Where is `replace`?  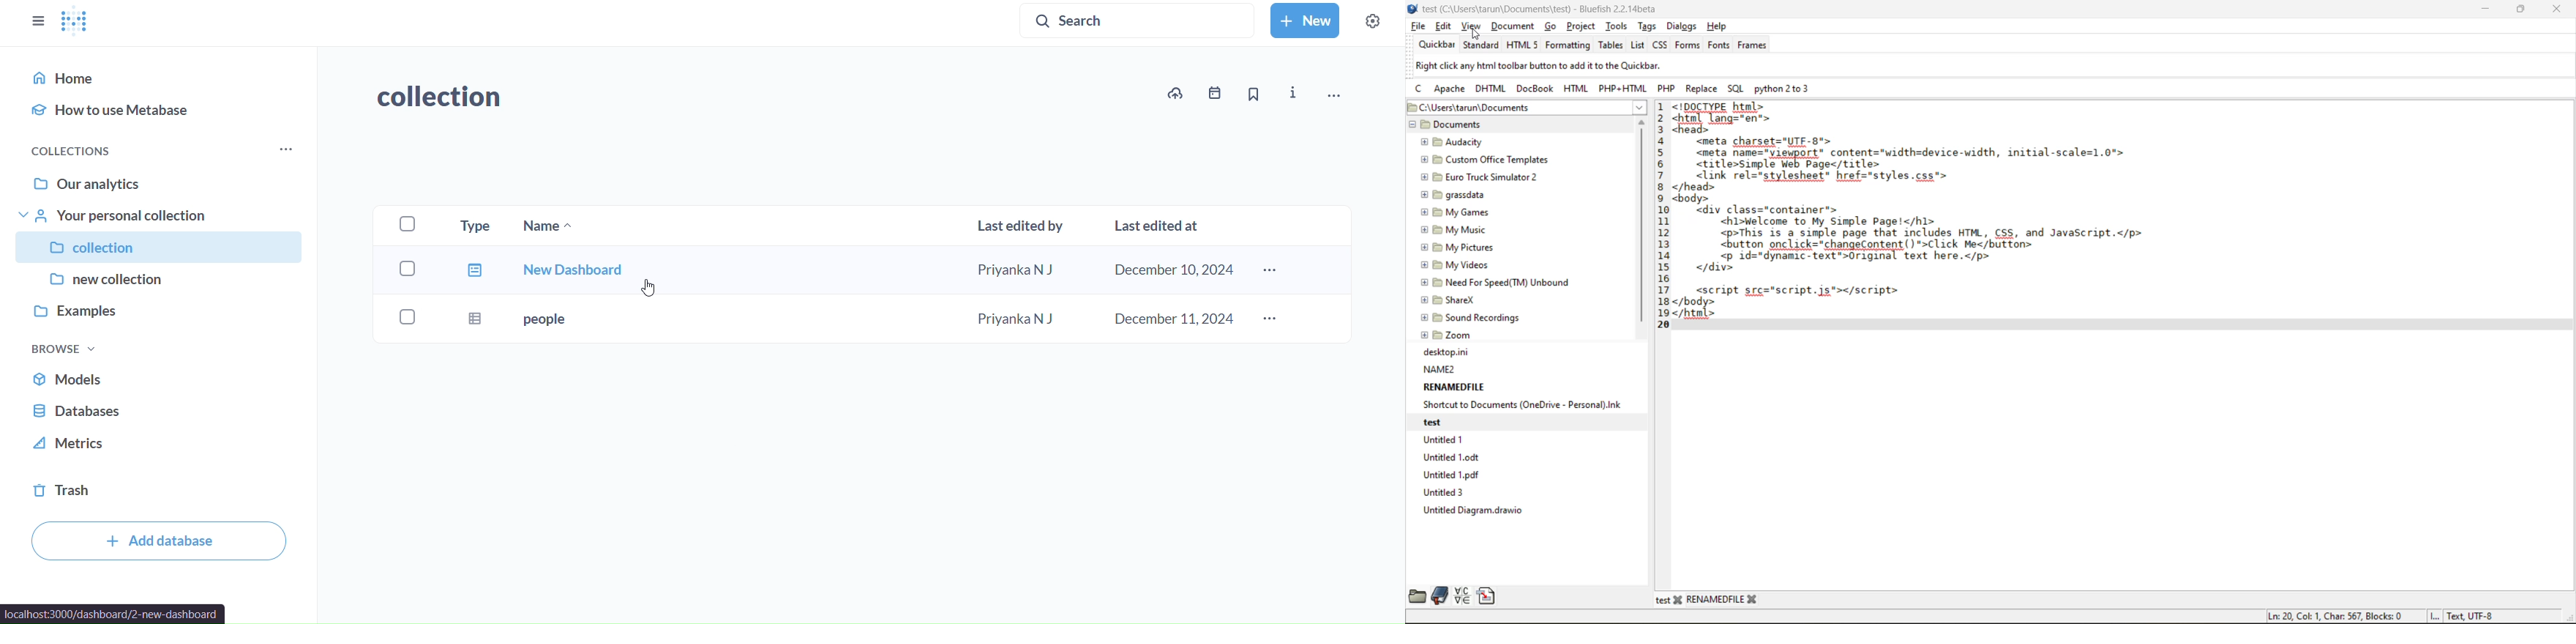 replace is located at coordinates (1702, 89).